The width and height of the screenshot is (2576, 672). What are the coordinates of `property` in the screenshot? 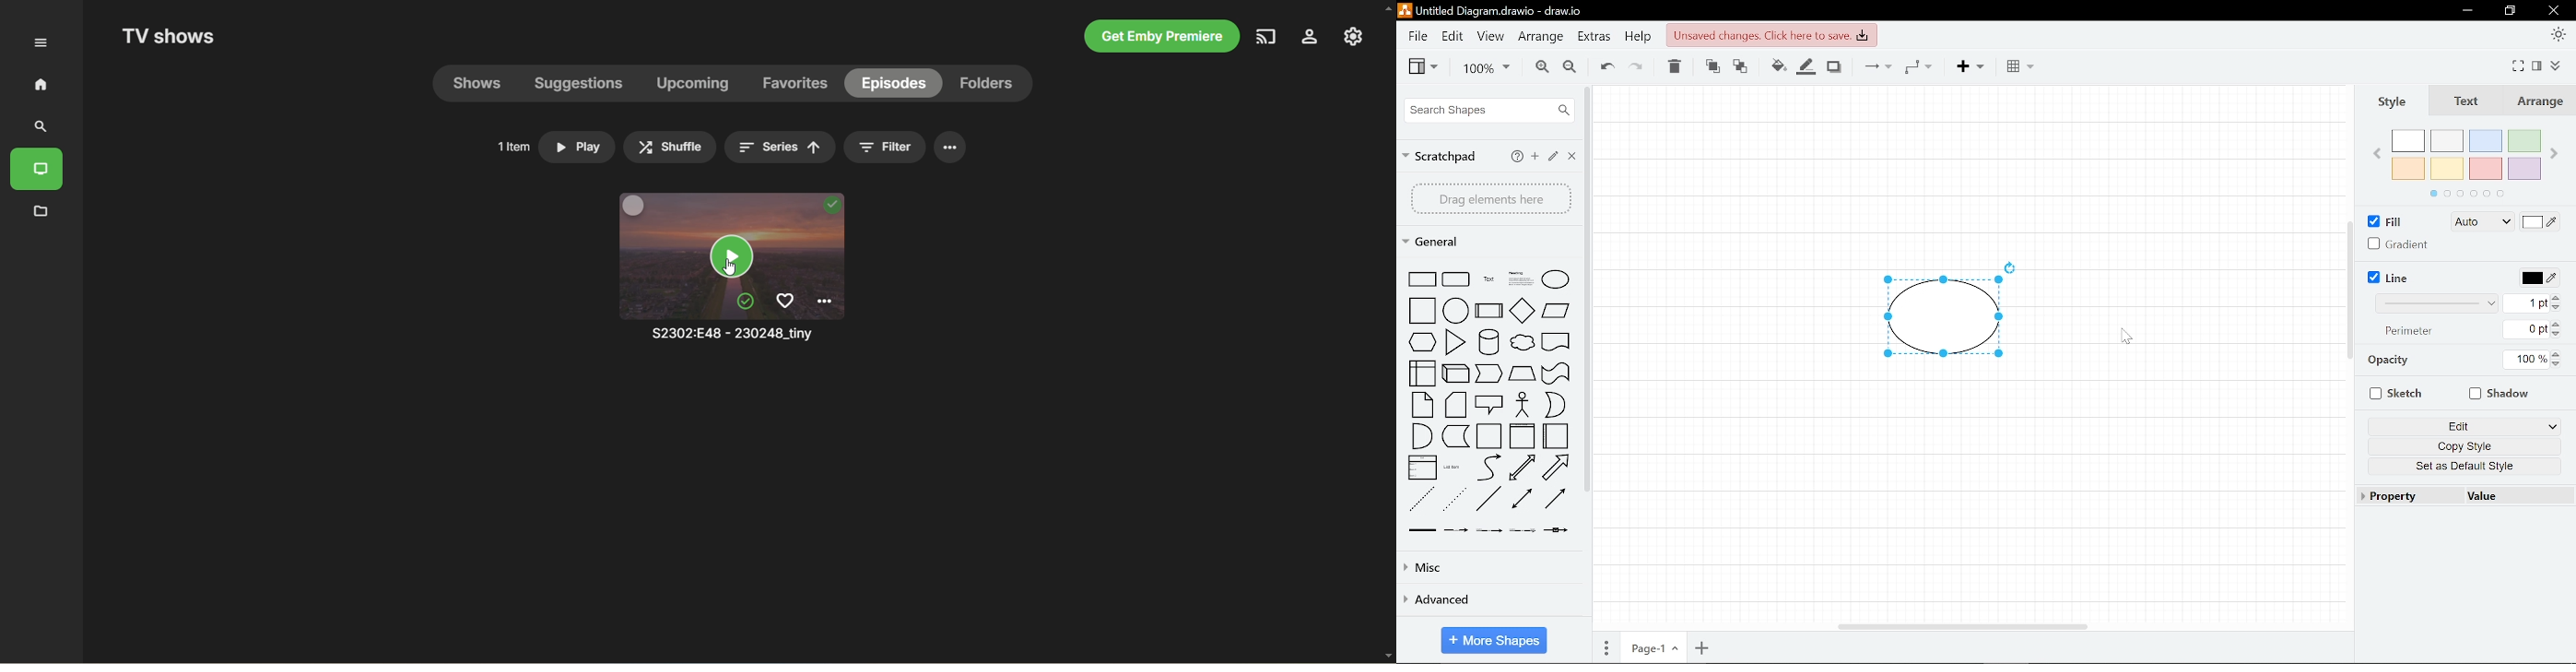 It's located at (2394, 495).